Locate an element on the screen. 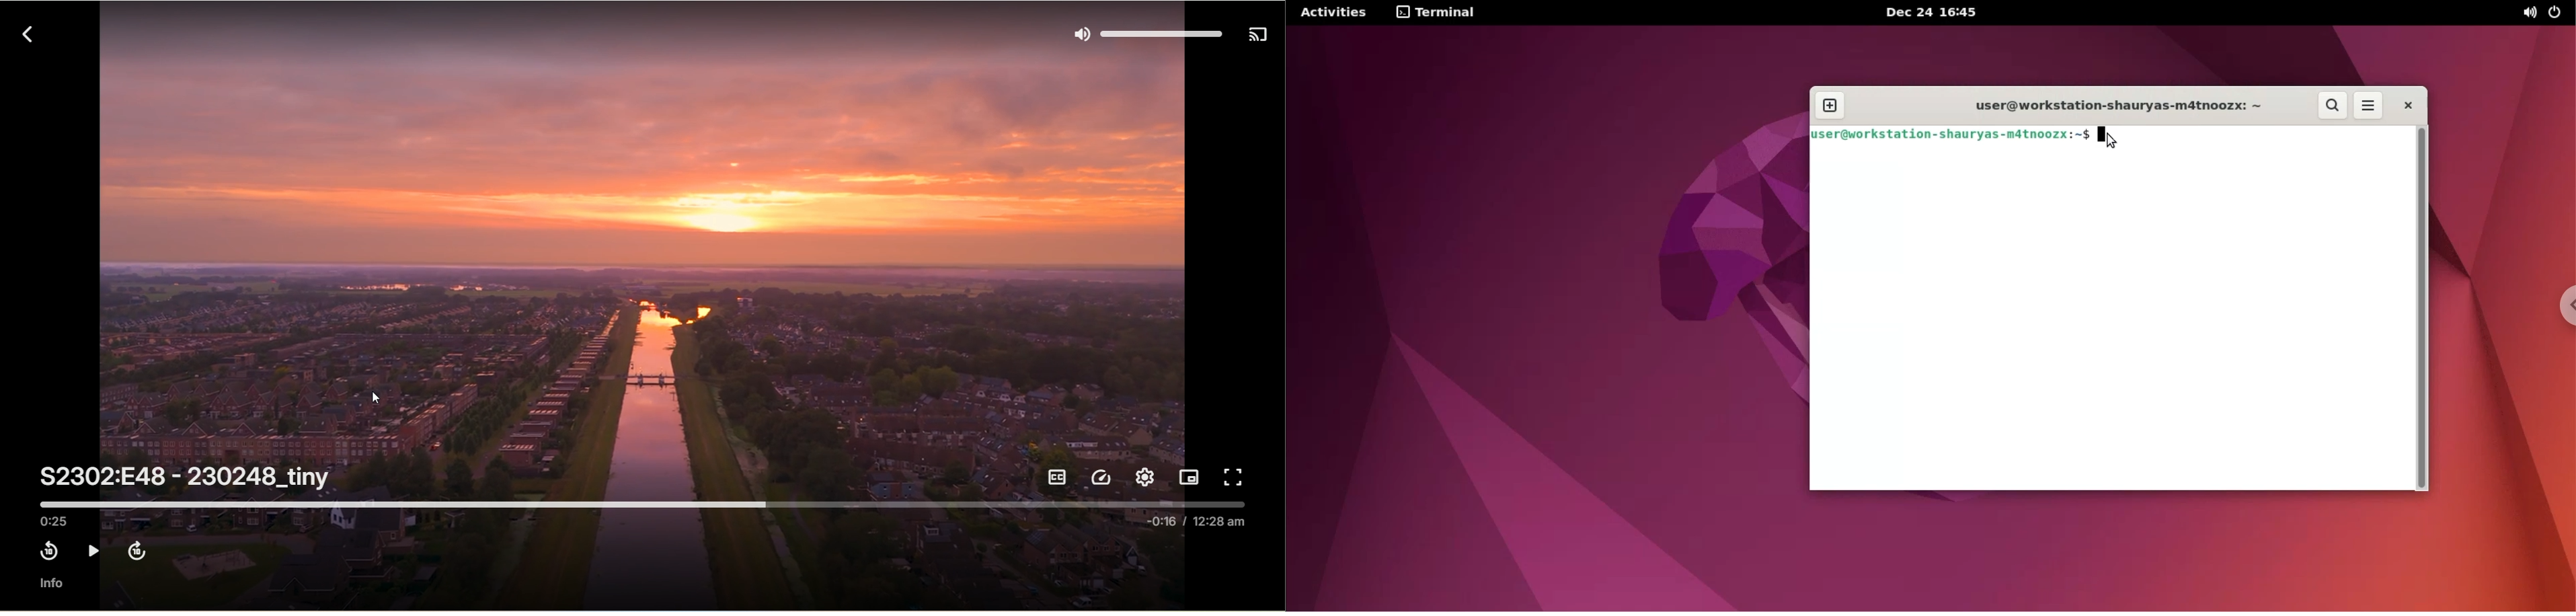 The width and height of the screenshot is (2576, 616). video is located at coordinates (645, 256).